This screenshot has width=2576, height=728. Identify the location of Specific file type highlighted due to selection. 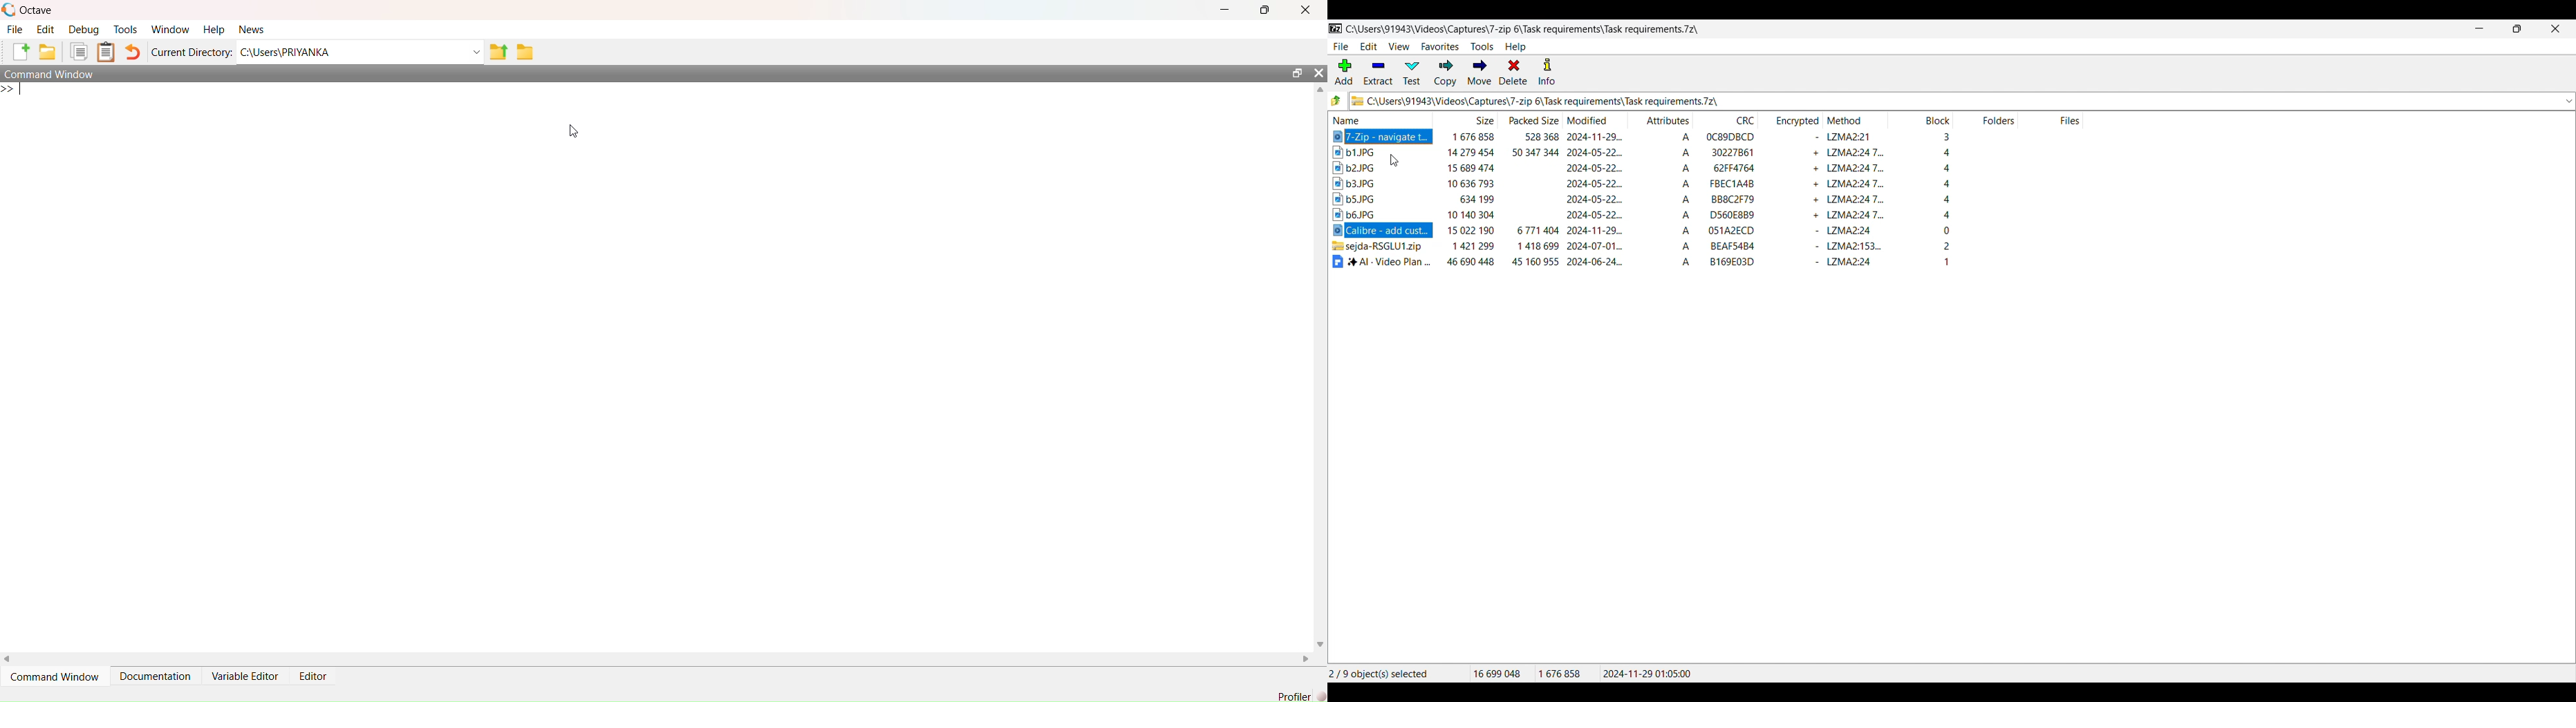
(1381, 231).